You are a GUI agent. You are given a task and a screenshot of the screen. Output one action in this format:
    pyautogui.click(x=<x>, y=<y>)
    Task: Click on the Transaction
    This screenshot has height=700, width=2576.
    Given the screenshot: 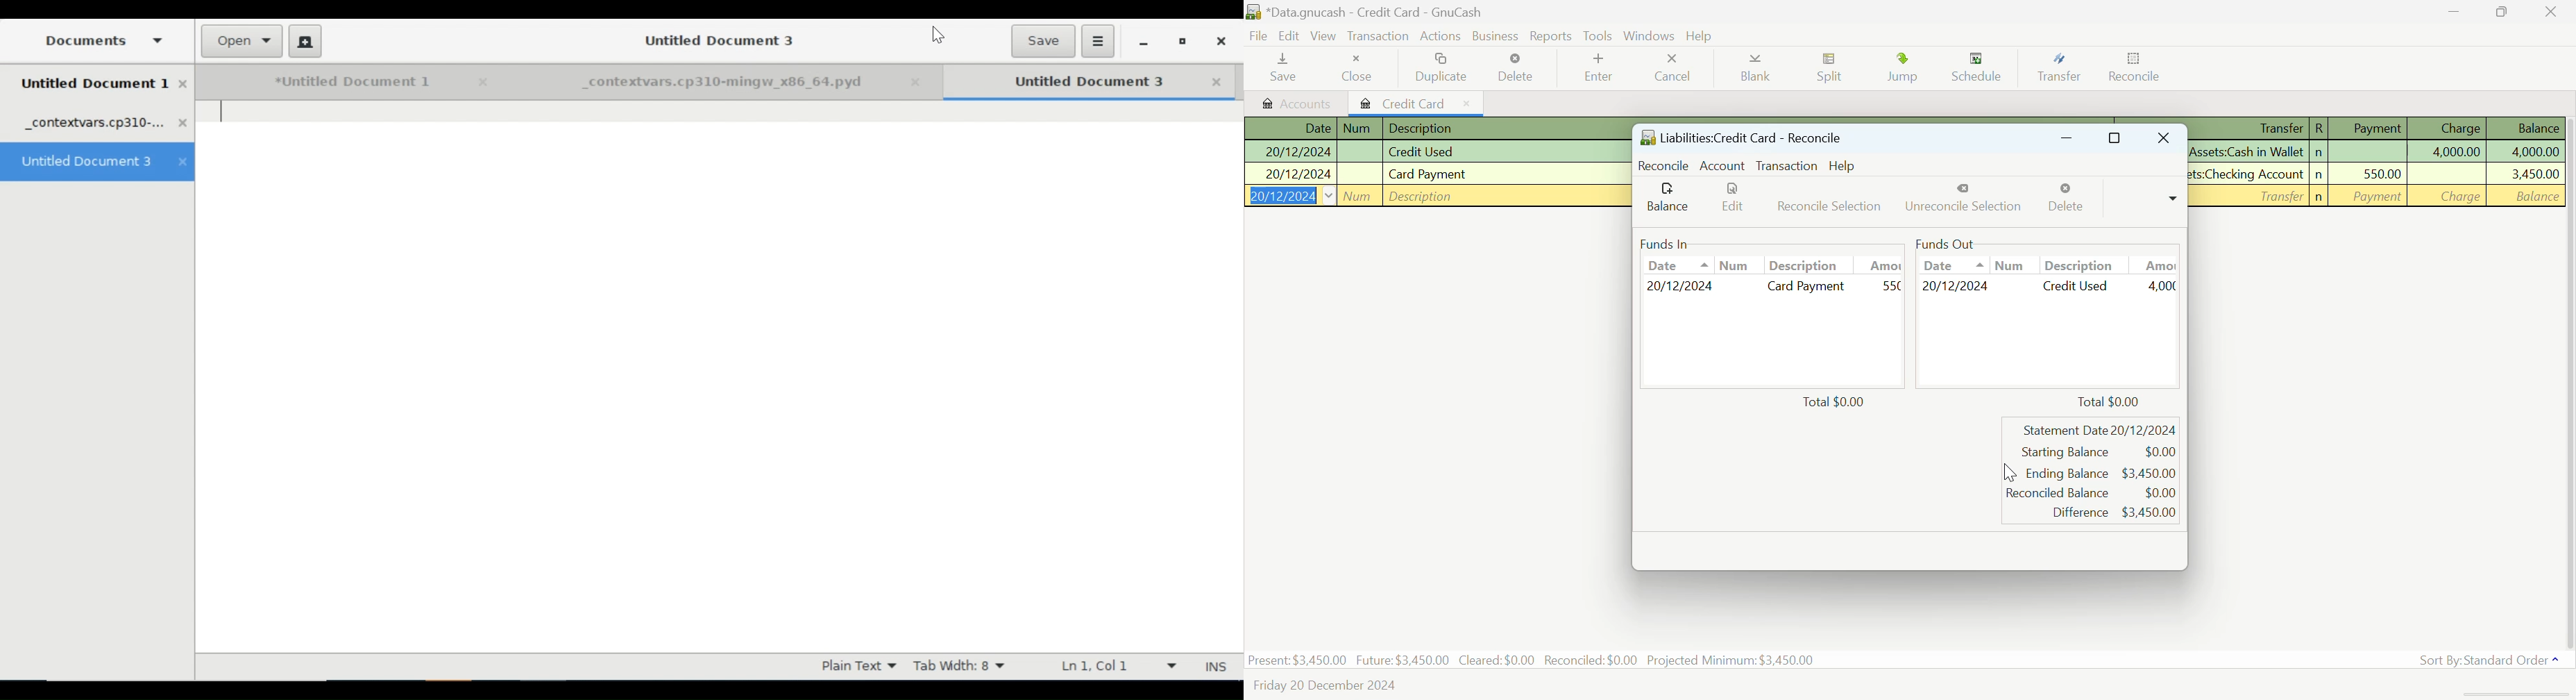 What is the action you would take?
    pyautogui.click(x=1376, y=37)
    